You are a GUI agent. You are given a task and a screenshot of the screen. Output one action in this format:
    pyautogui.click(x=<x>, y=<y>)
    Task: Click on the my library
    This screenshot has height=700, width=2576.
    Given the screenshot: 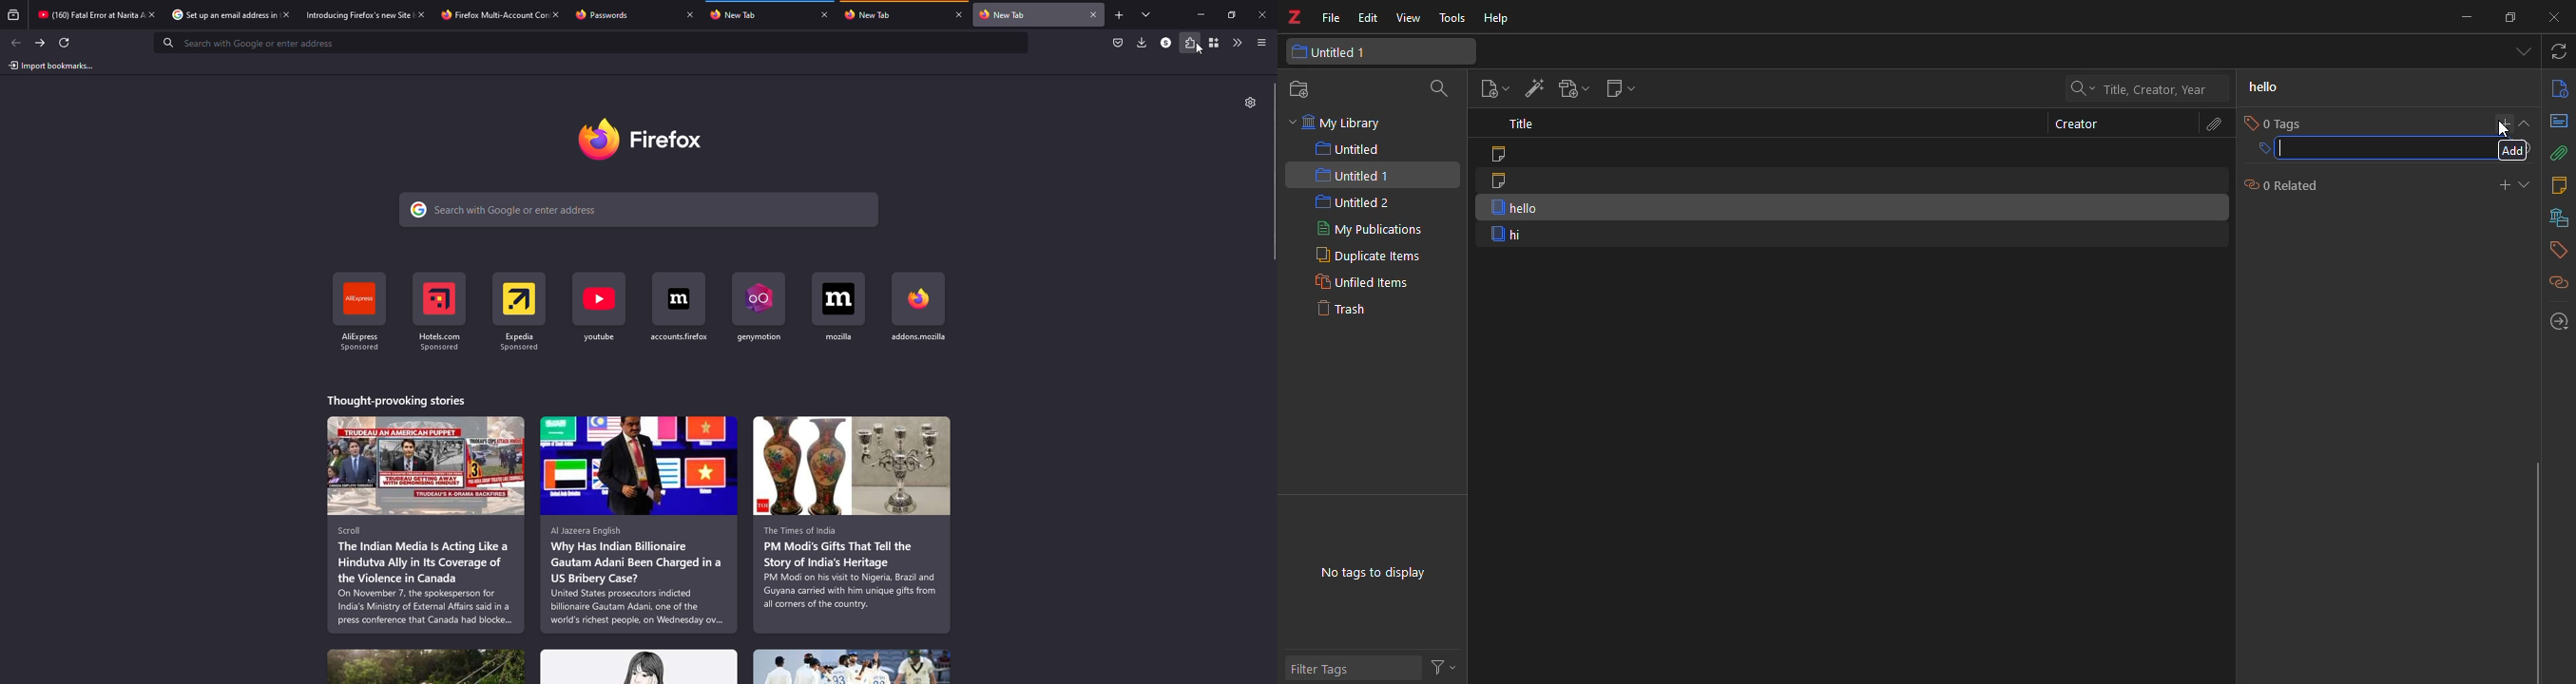 What is the action you would take?
    pyautogui.click(x=1341, y=124)
    